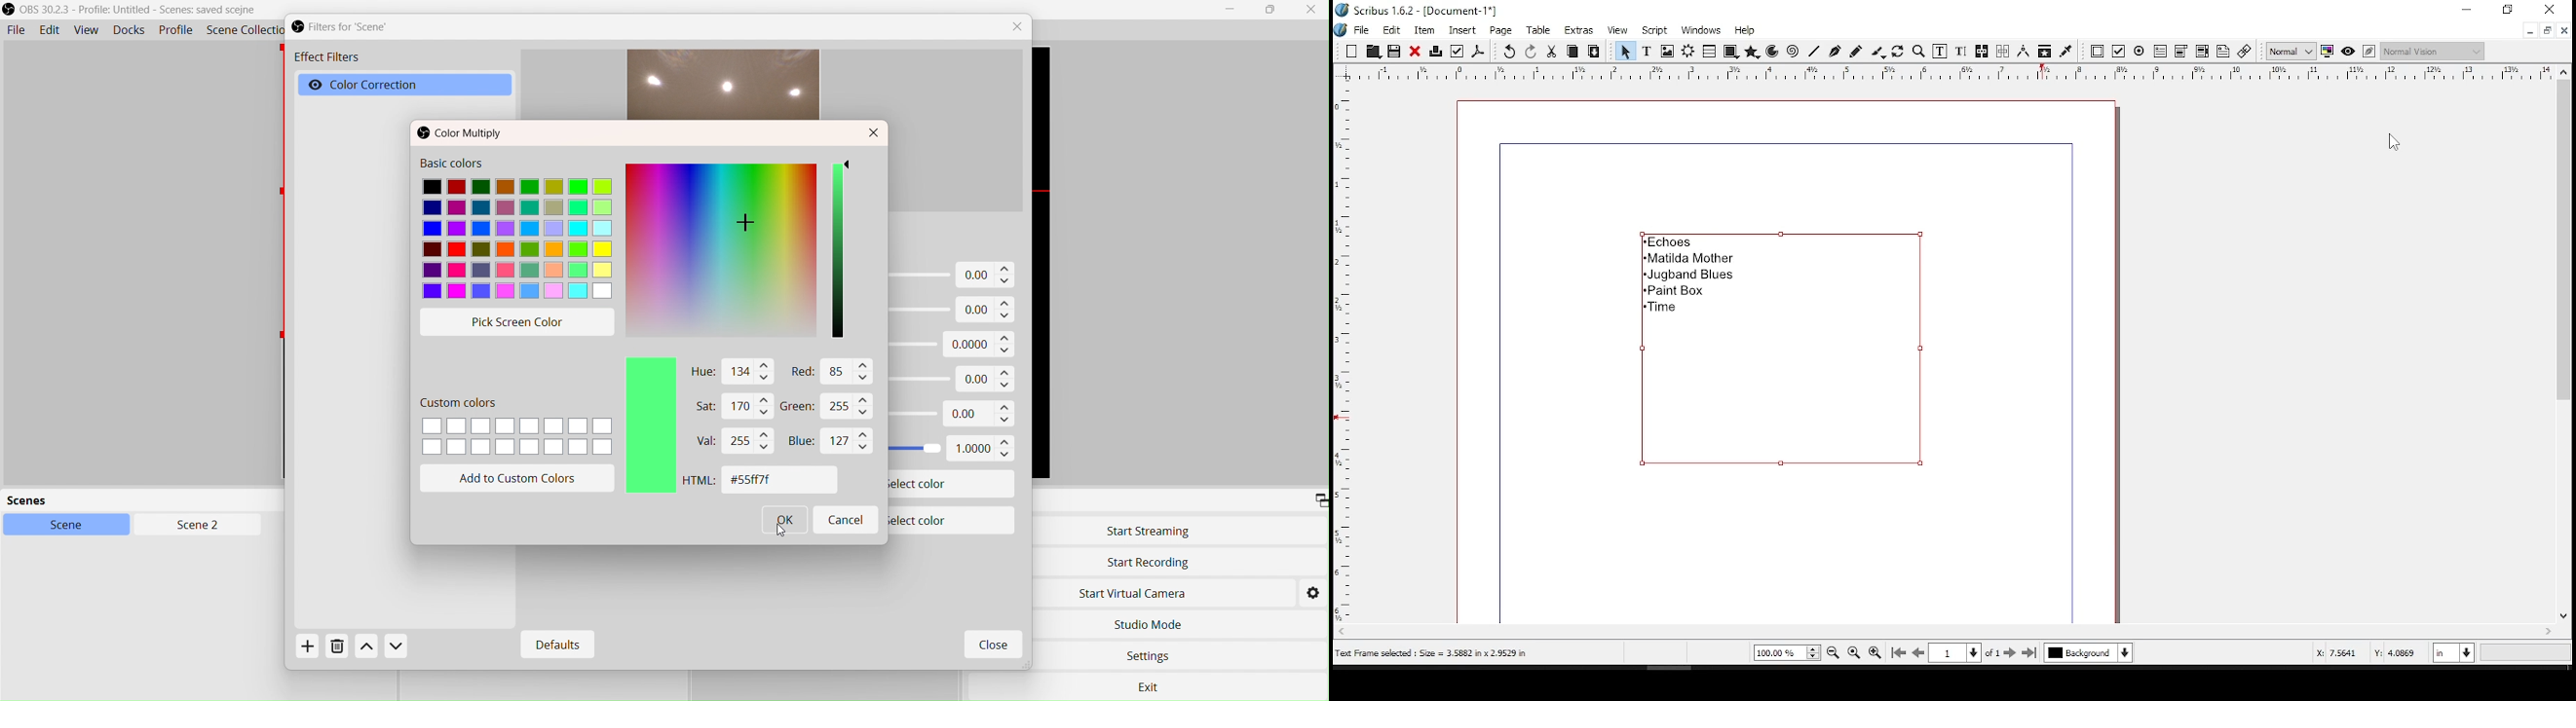 Image resolution: width=2576 pixels, height=728 pixels. I want to click on Close, so click(992, 646).